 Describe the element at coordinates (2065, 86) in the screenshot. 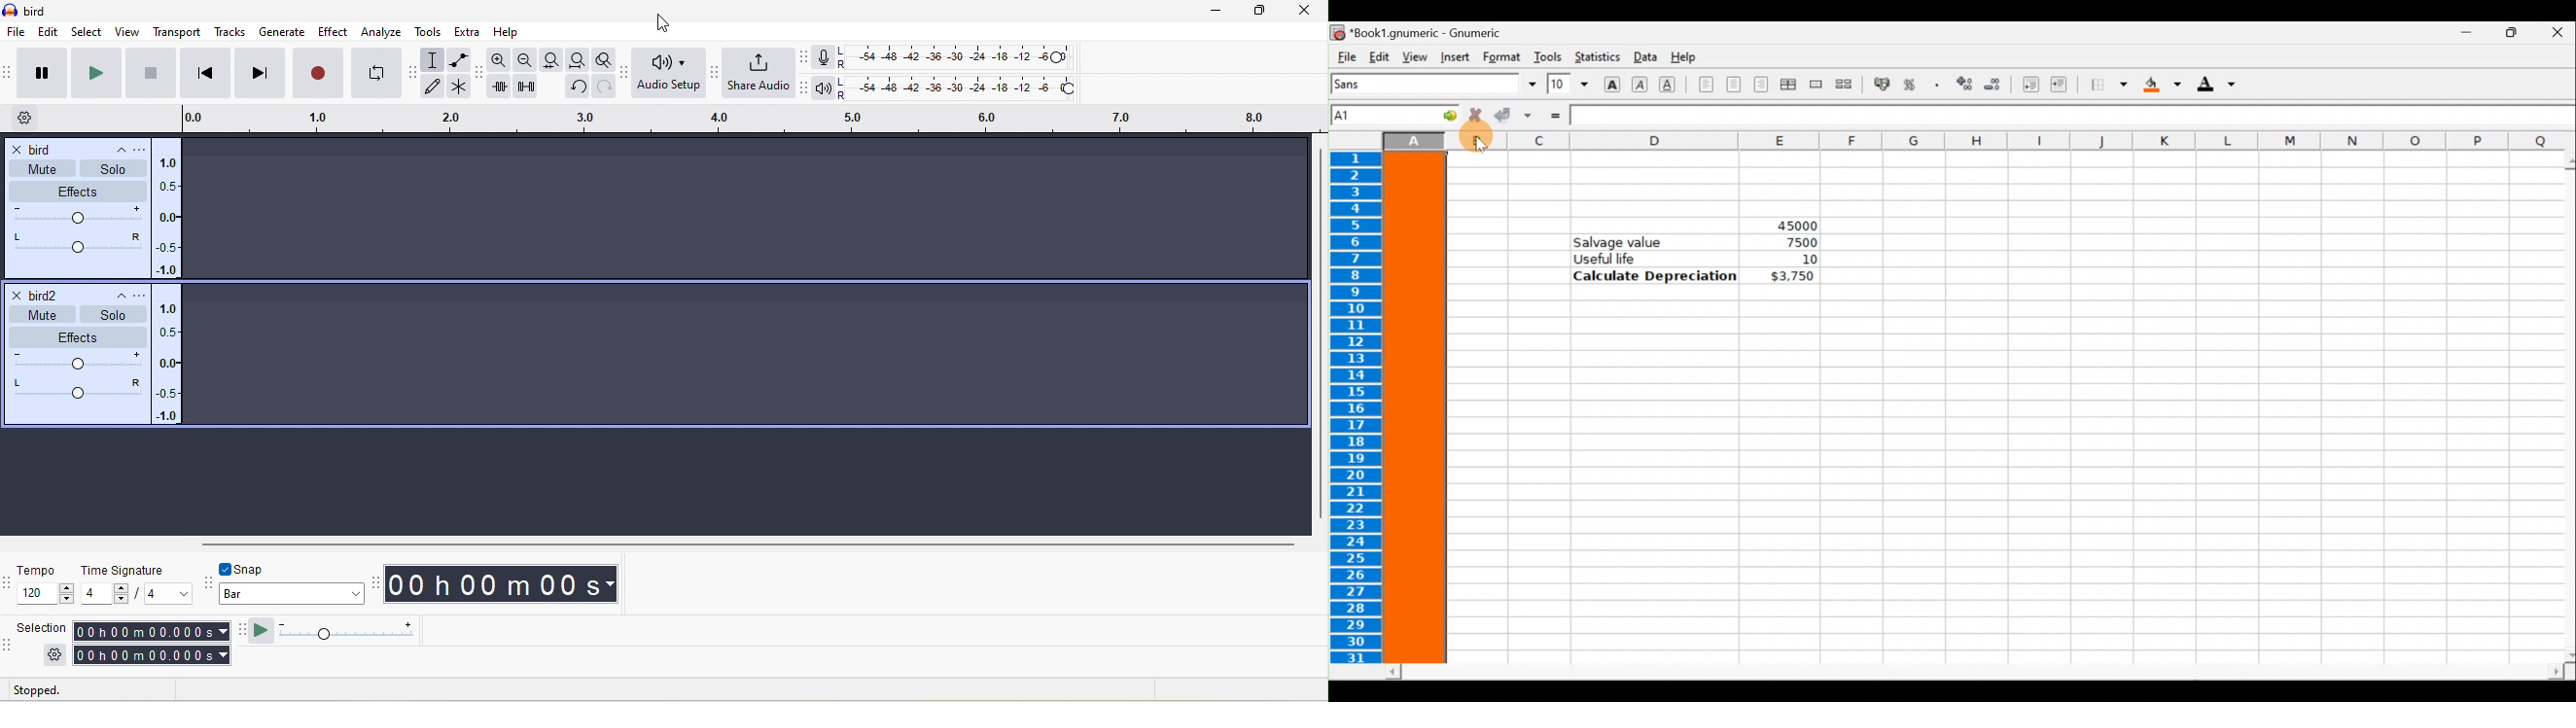

I see `Increase indent, align contents to the left` at that location.